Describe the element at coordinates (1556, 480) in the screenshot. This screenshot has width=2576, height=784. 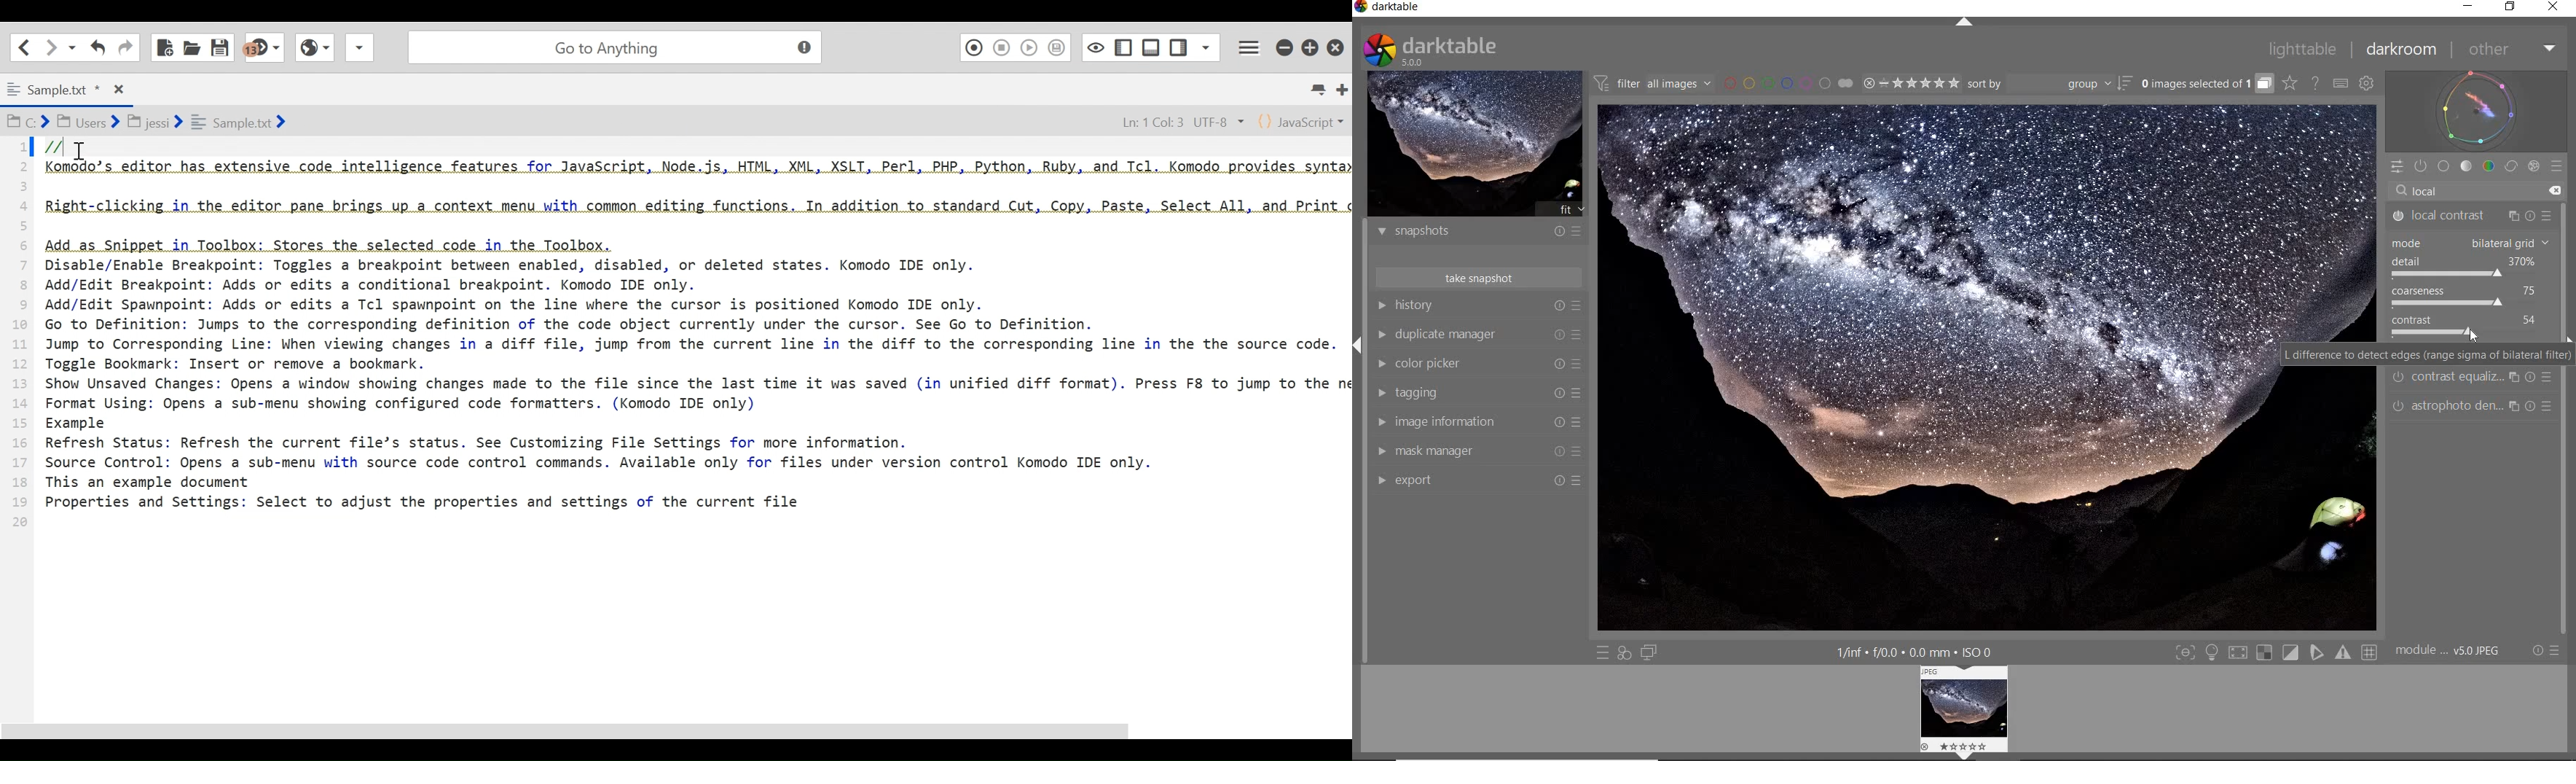
I see `Reset` at that location.